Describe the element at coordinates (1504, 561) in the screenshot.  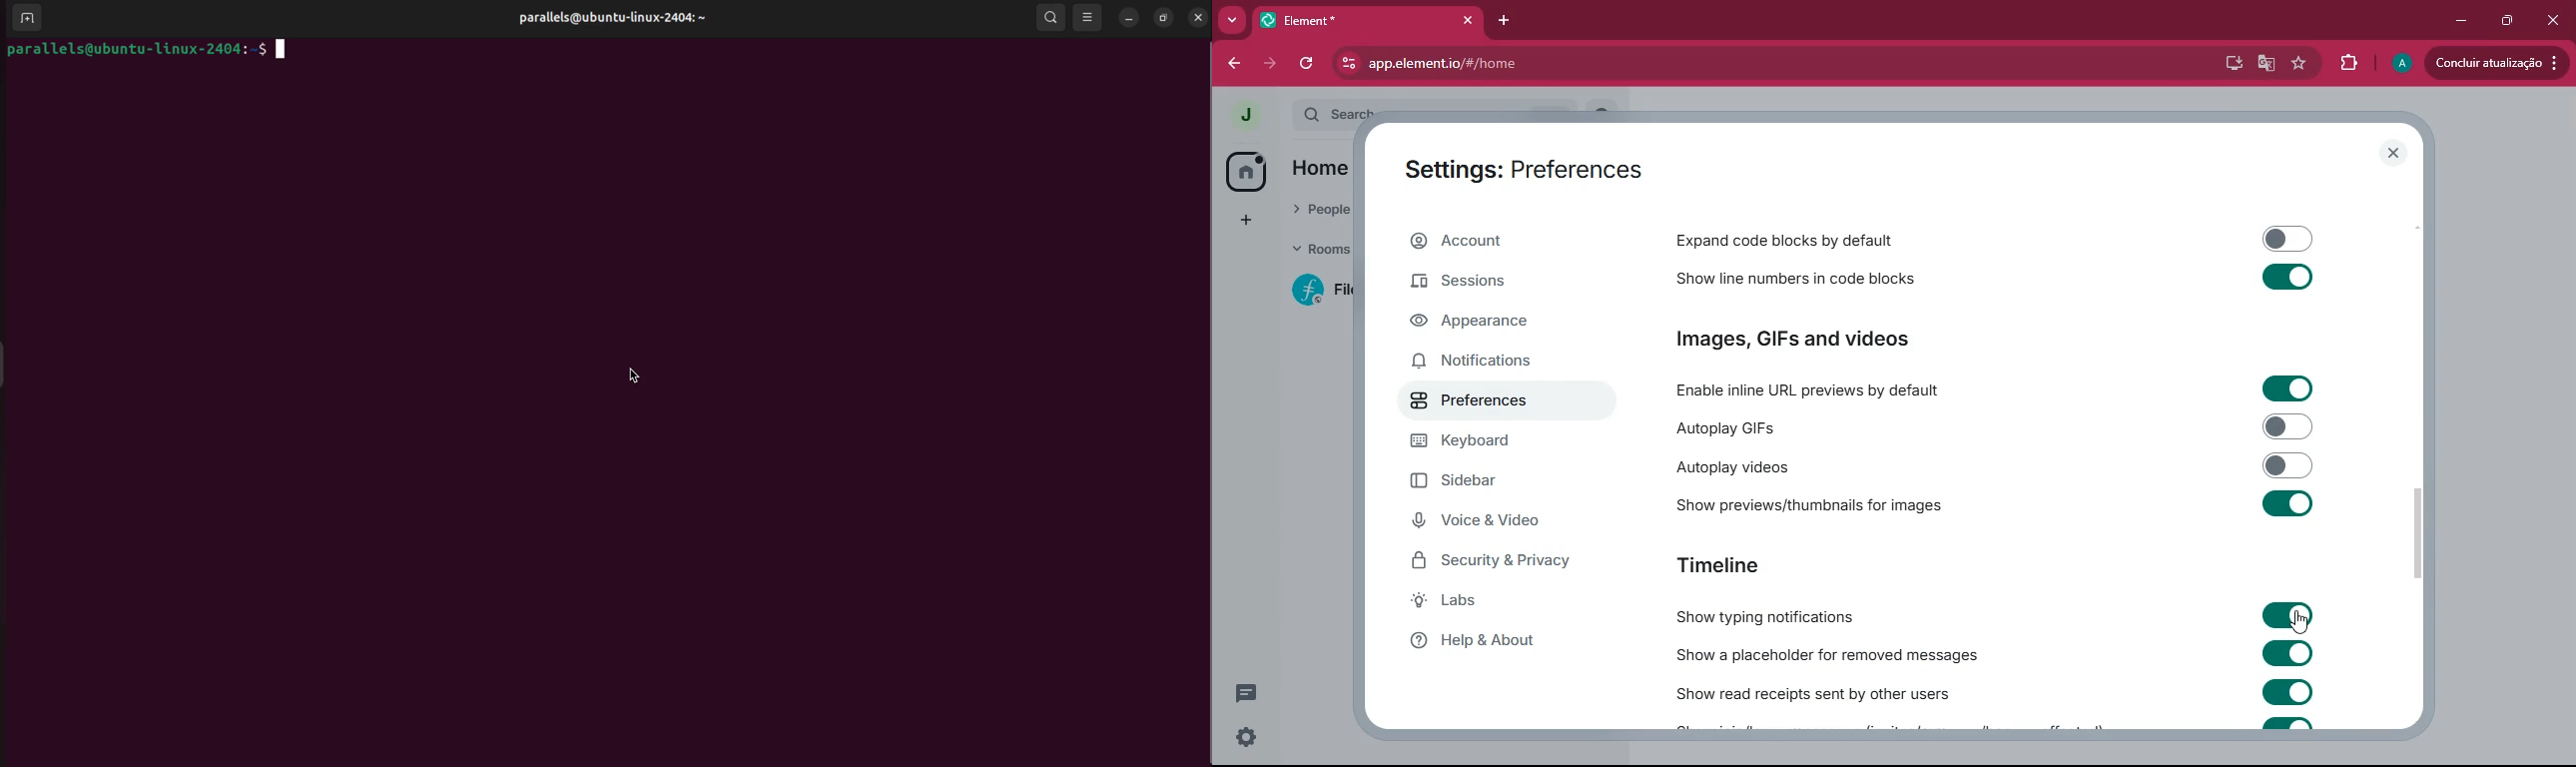
I see `security & privacy` at that location.